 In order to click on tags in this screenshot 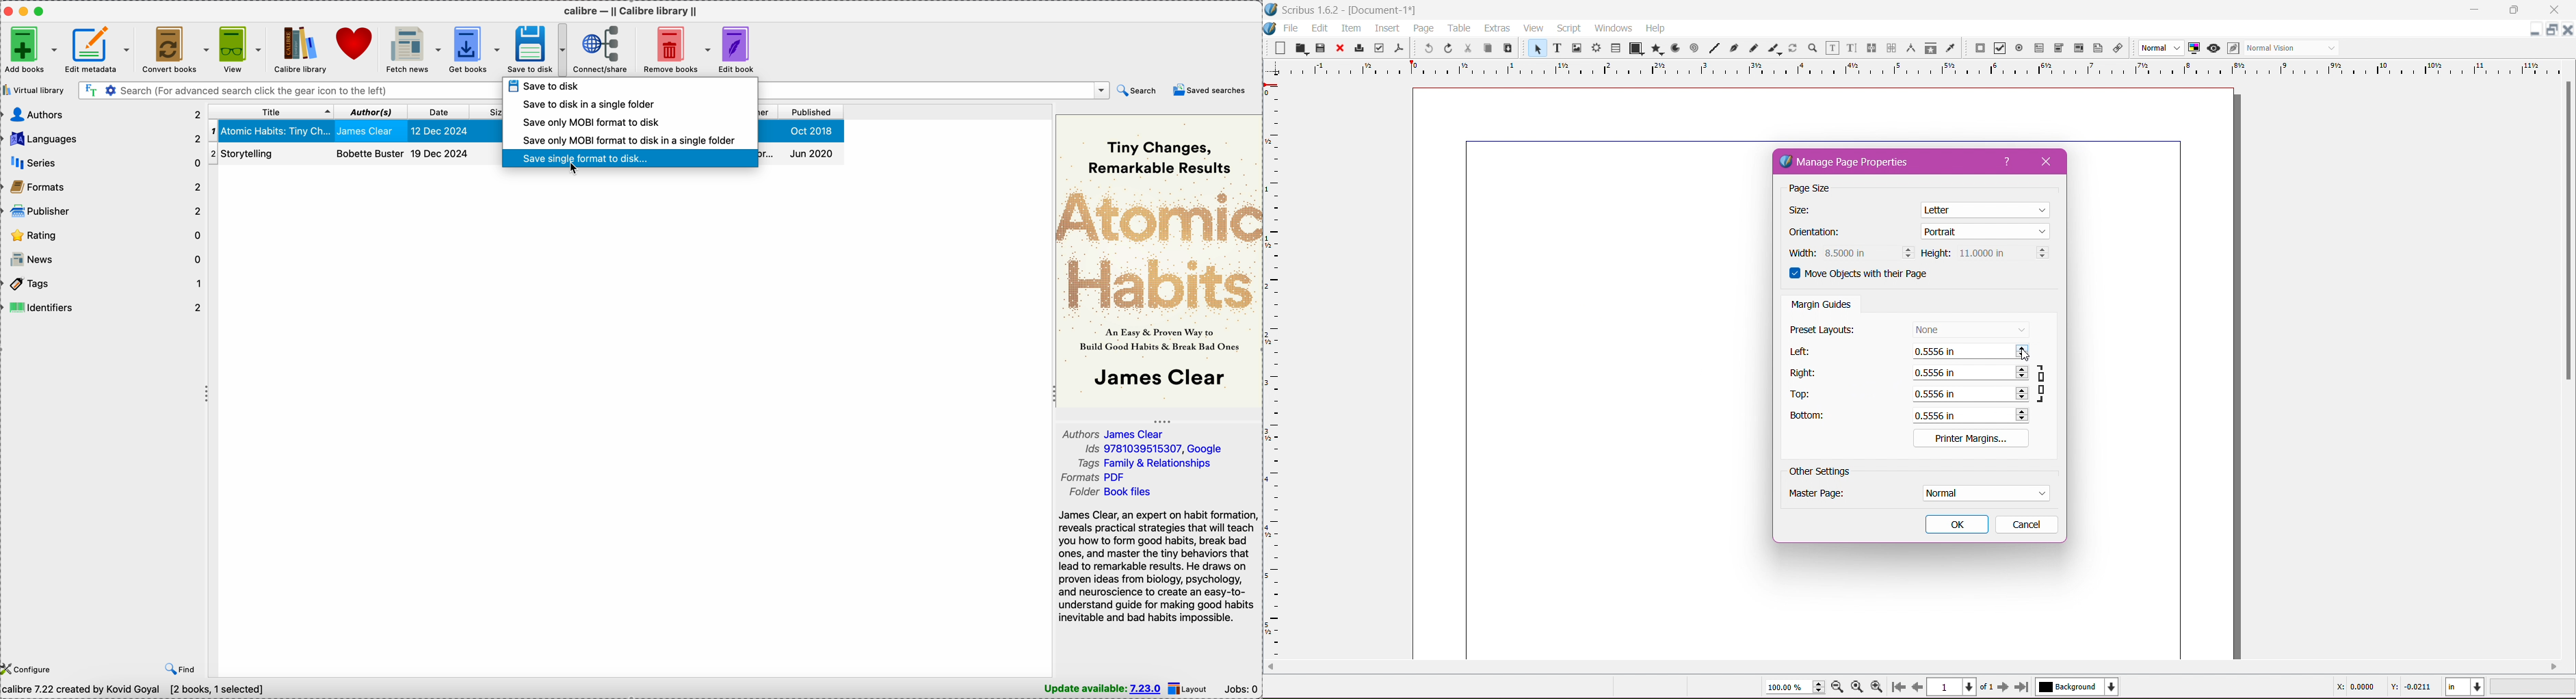, I will do `click(104, 286)`.